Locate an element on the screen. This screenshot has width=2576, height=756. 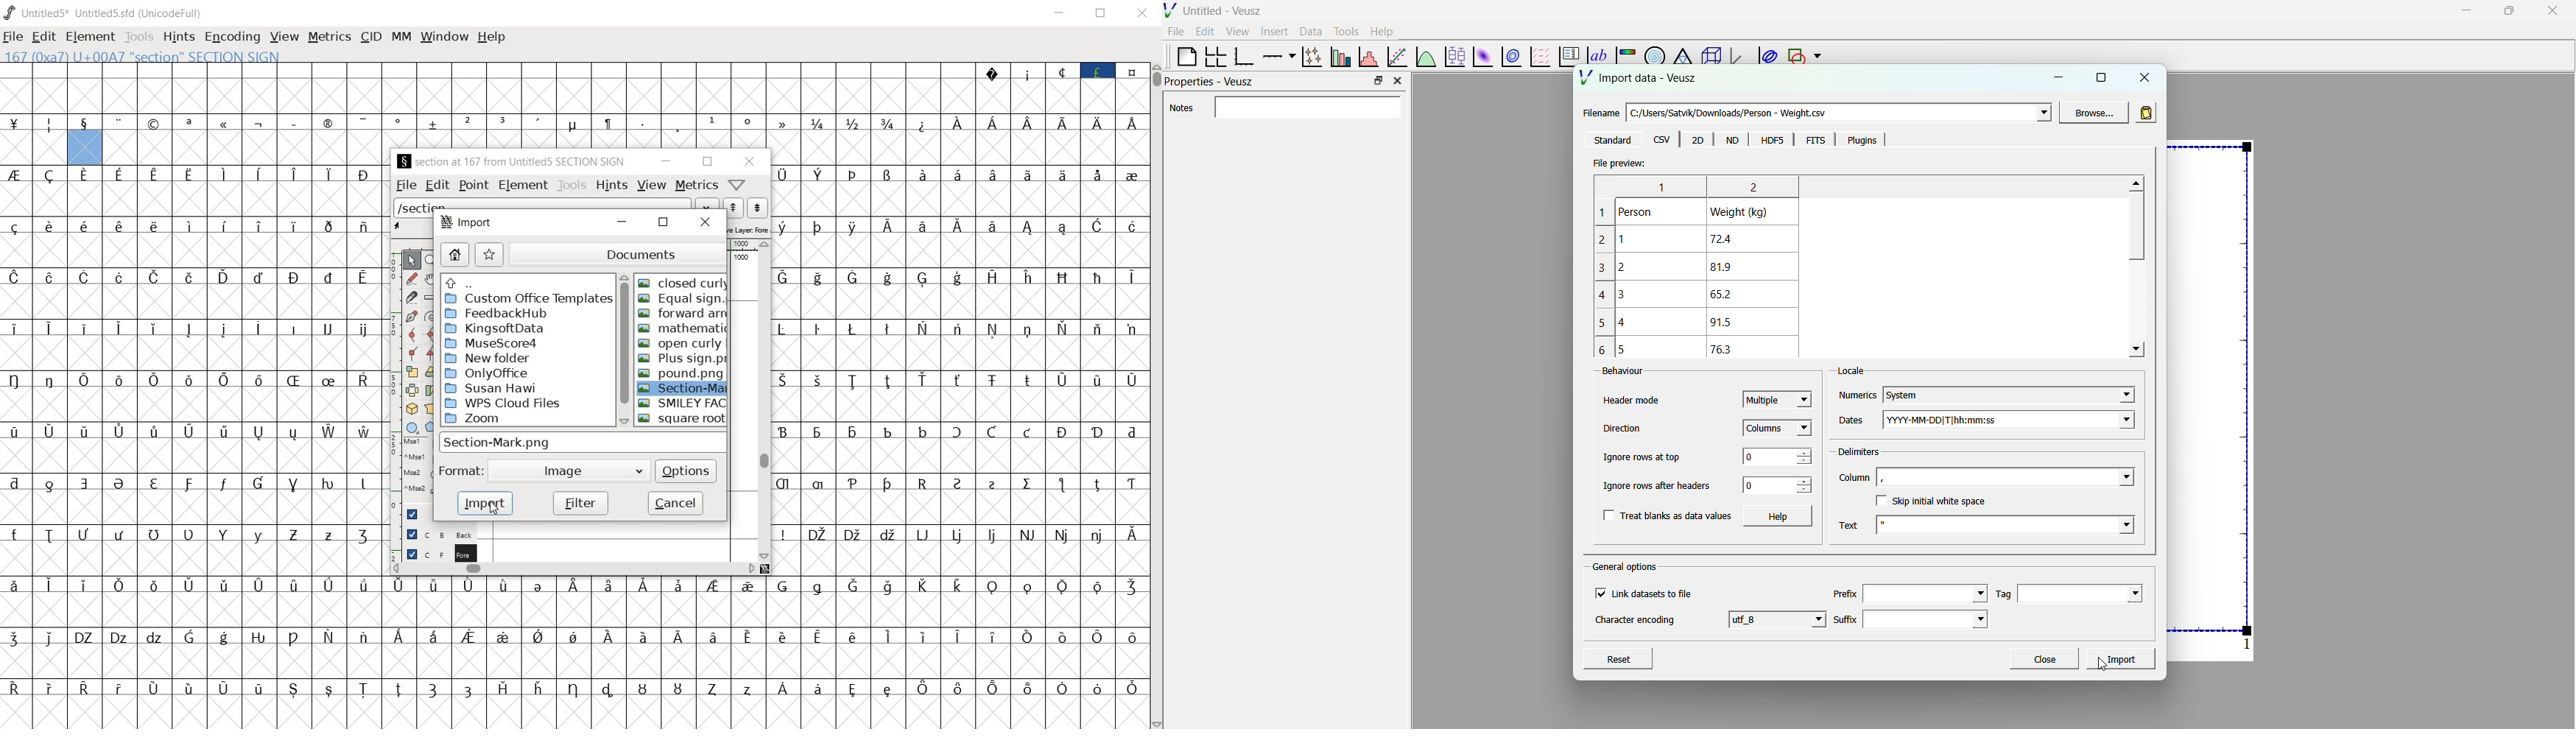
restore is located at coordinates (708, 162).